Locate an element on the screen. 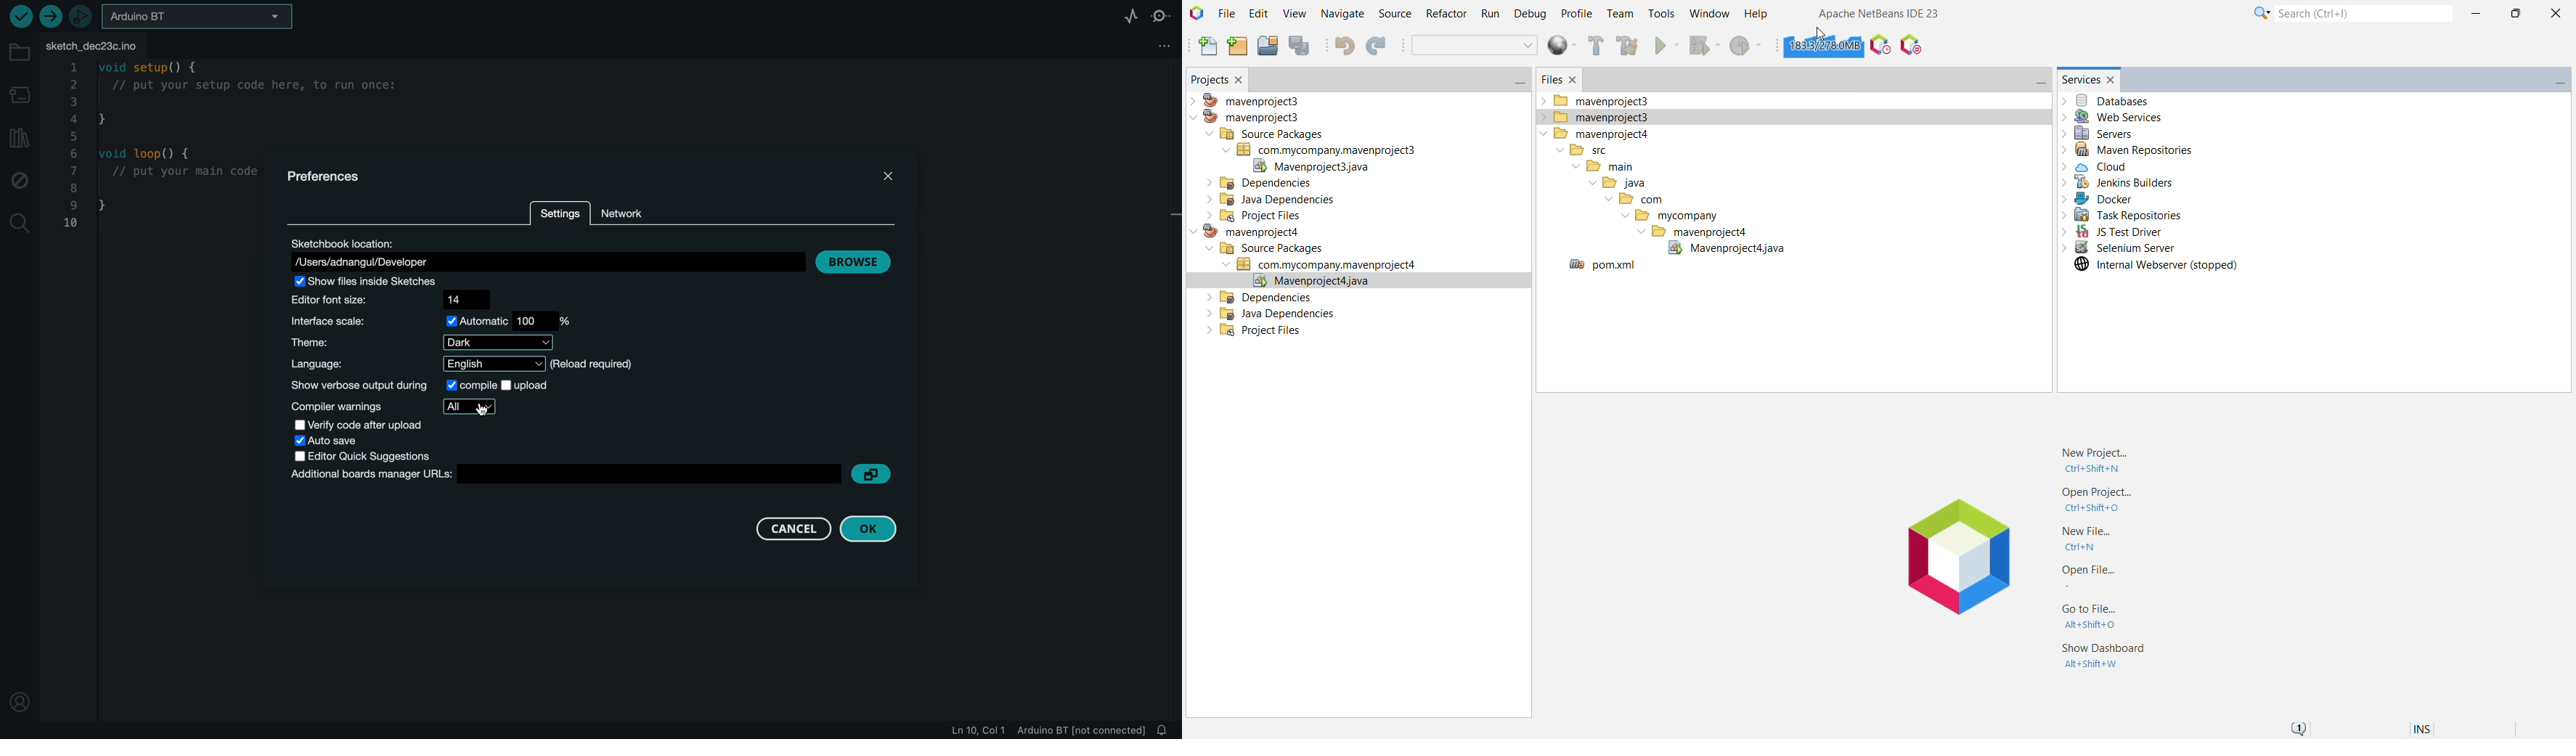 The width and height of the screenshot is (2576, 756). serial monitor is located at coordinates (1162, 14).